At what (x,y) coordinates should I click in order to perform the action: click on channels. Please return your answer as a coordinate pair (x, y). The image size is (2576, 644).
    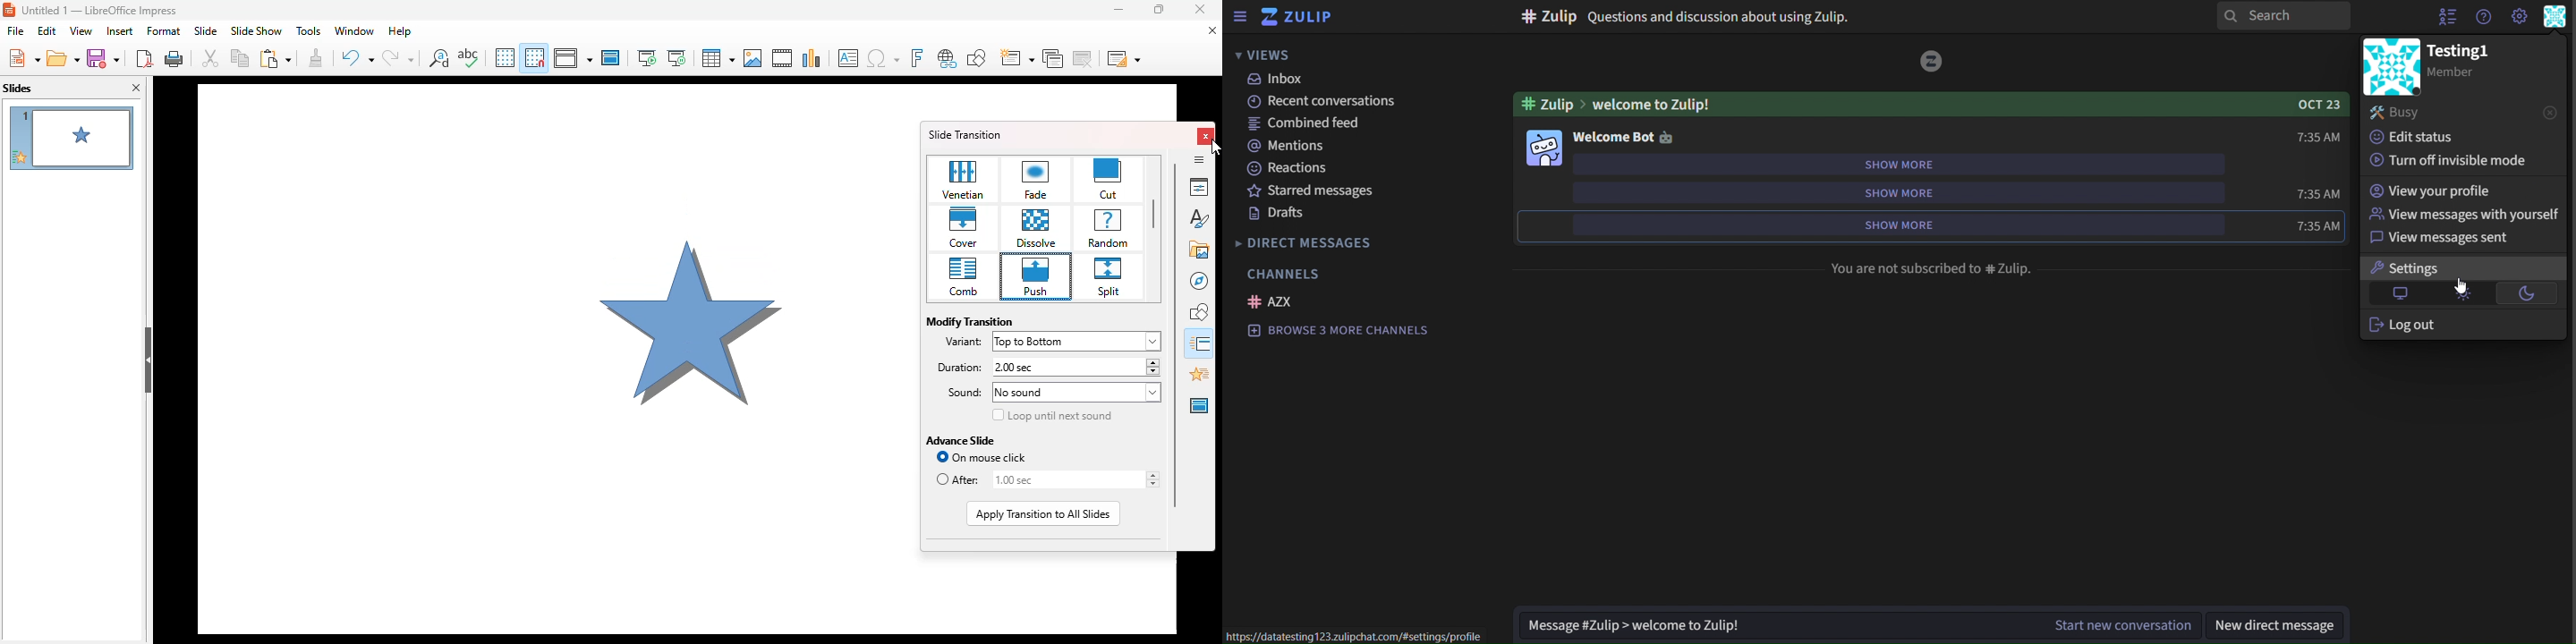
    Looking at the image, I should click on (1285, 273).